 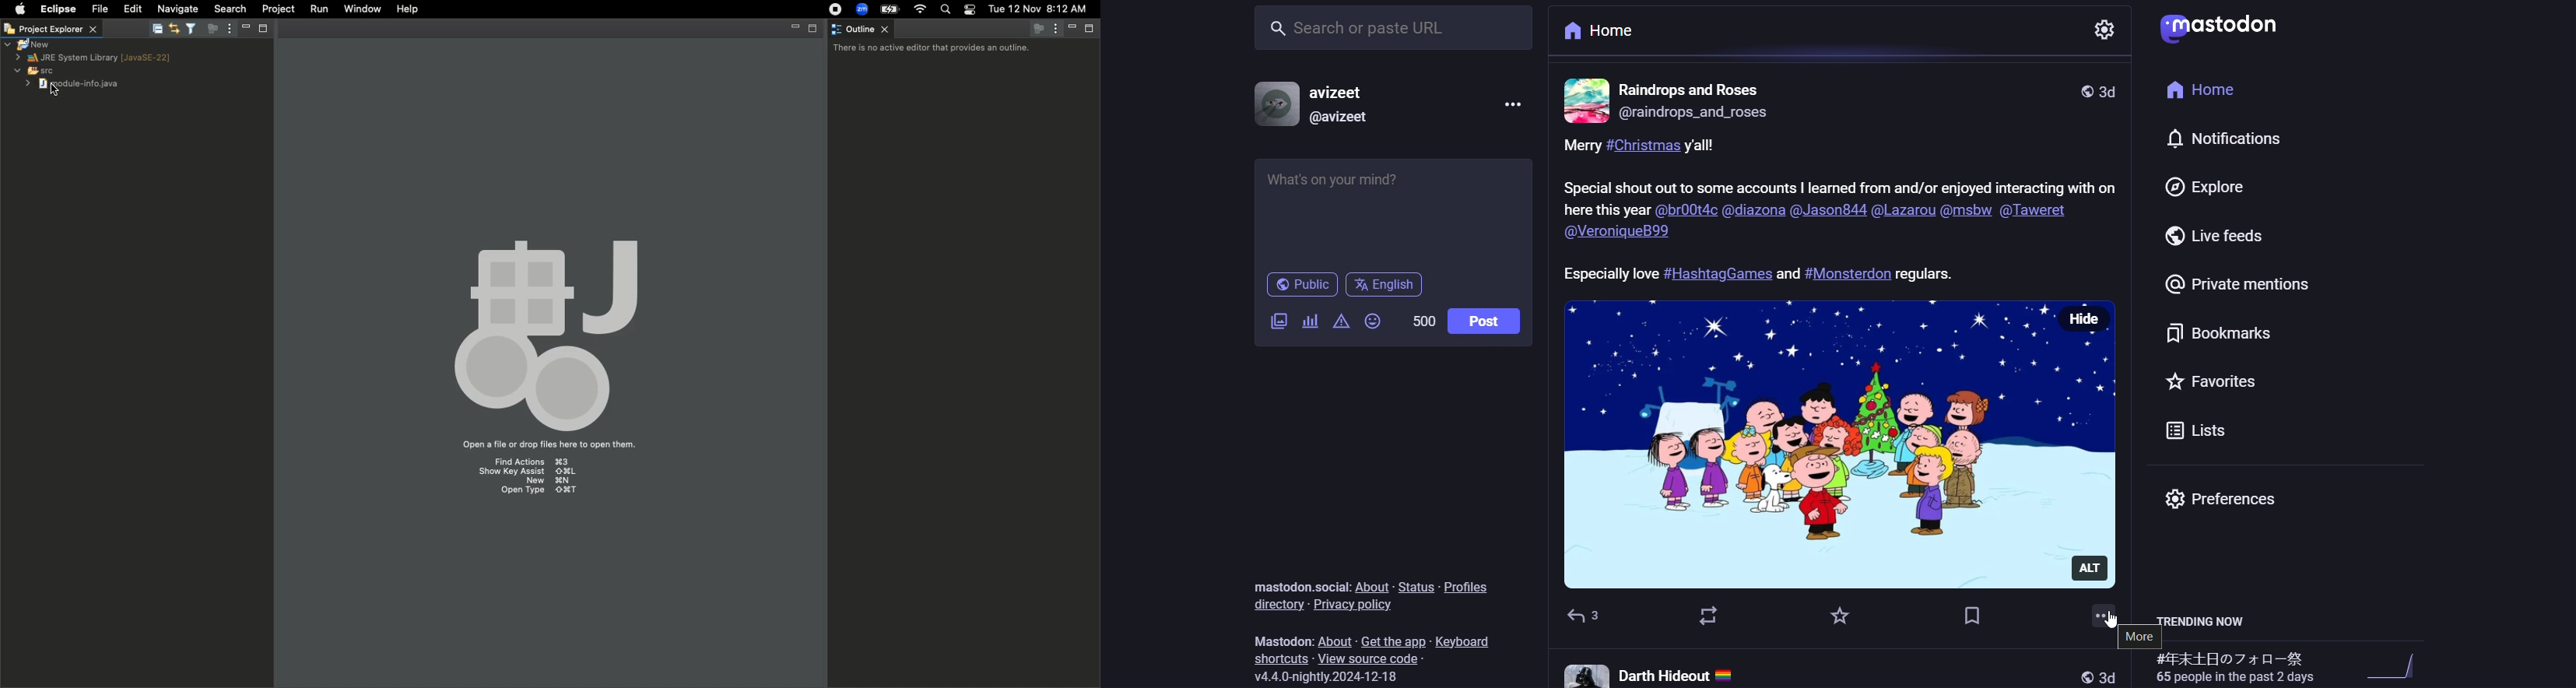 What do you see at coordinates (1412, 586) in the screenshot?
I see `status` at bounding box center [1412, 586].